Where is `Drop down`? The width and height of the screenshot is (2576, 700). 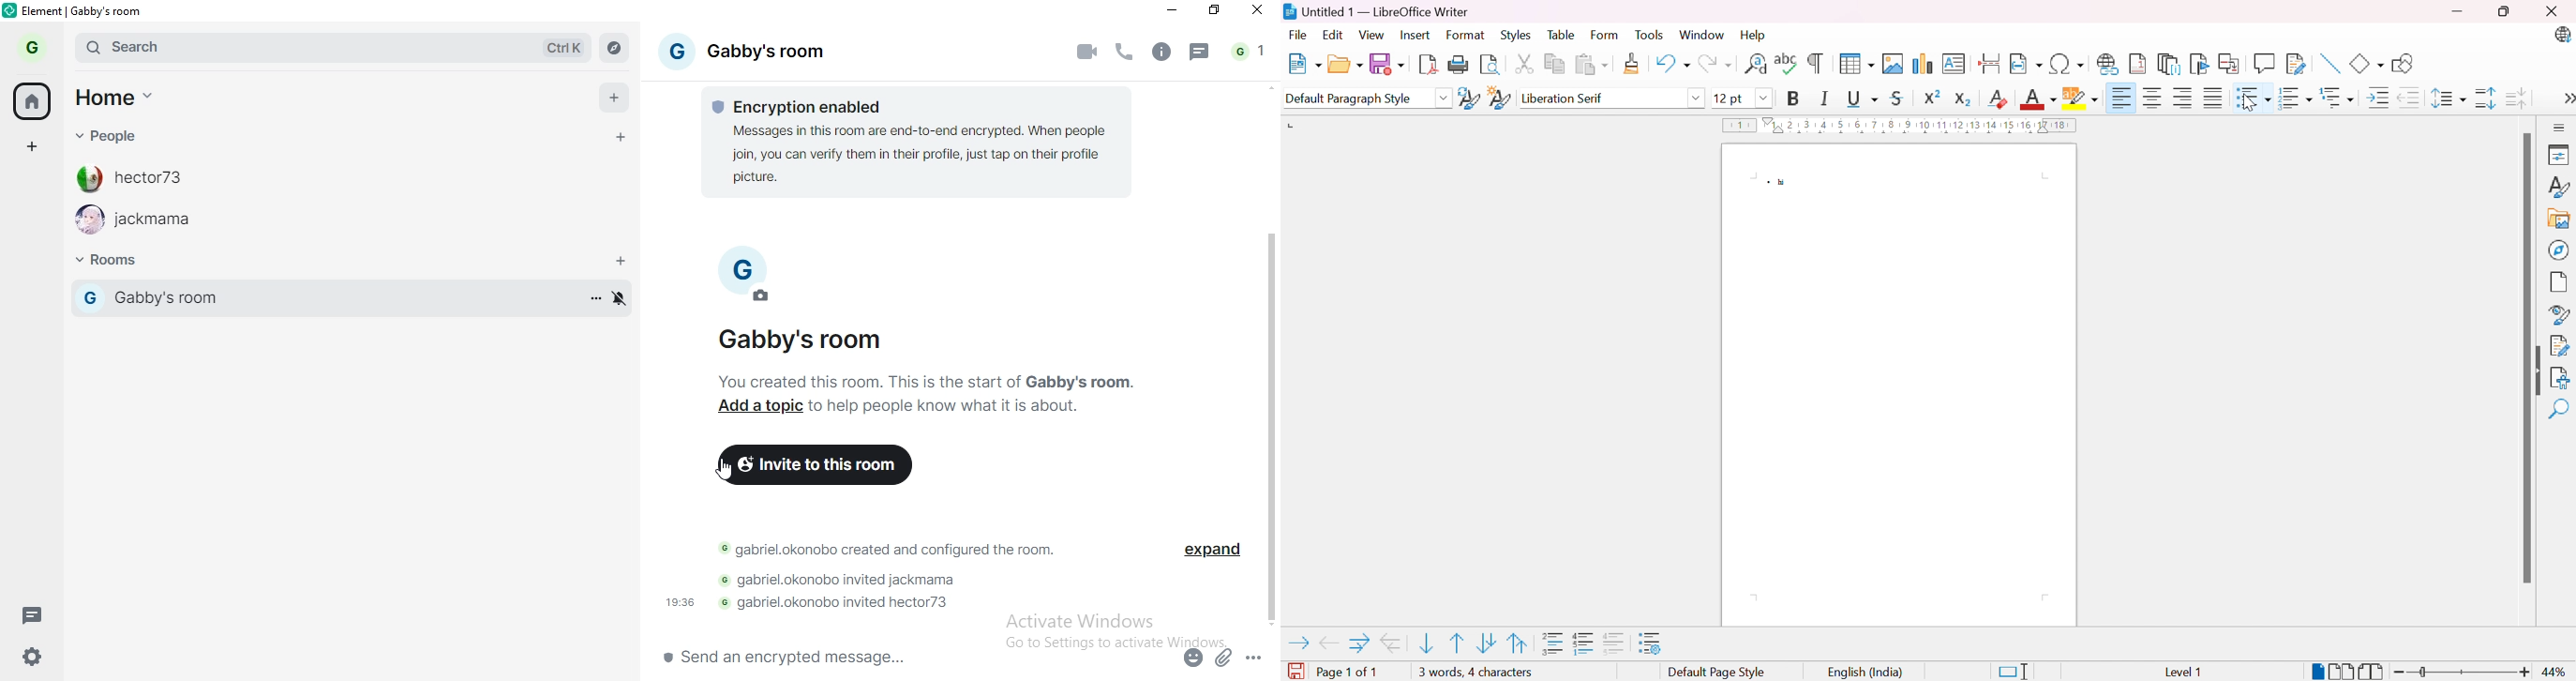 Drop down is located at coordinates (1698, 97).